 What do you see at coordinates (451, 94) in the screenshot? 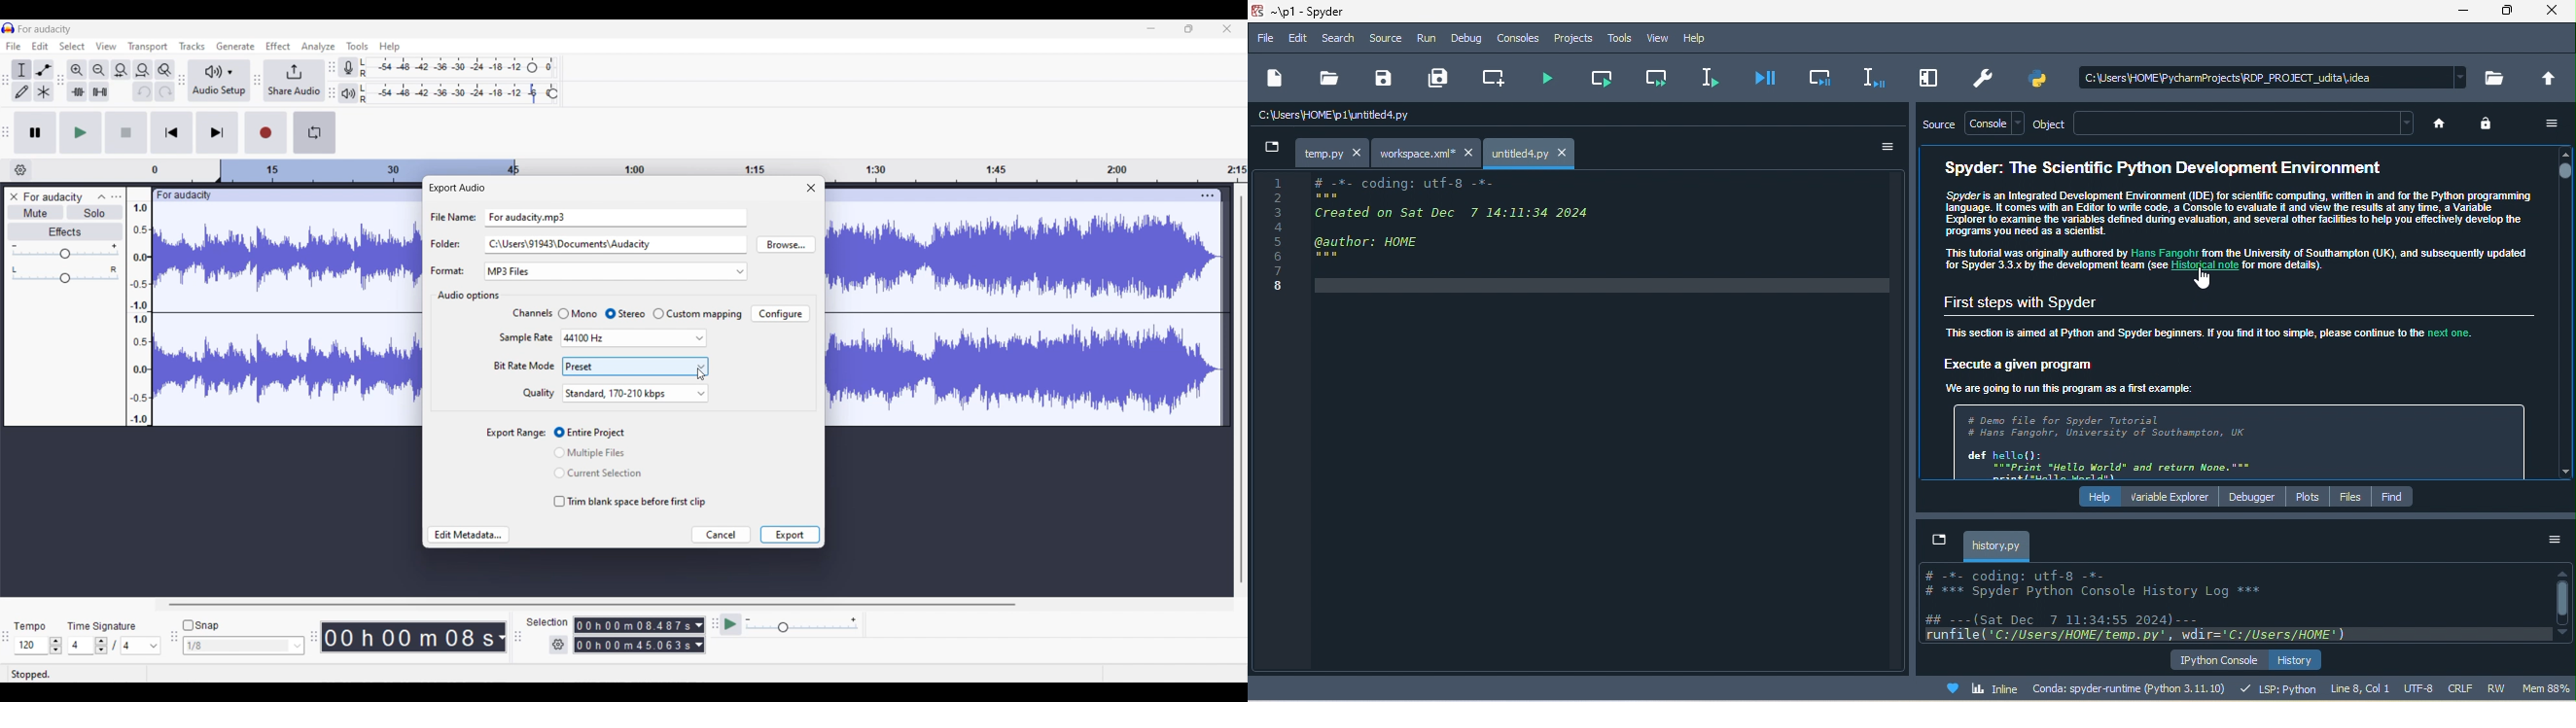
I see `Playback level` at bounding box center [451, 94].